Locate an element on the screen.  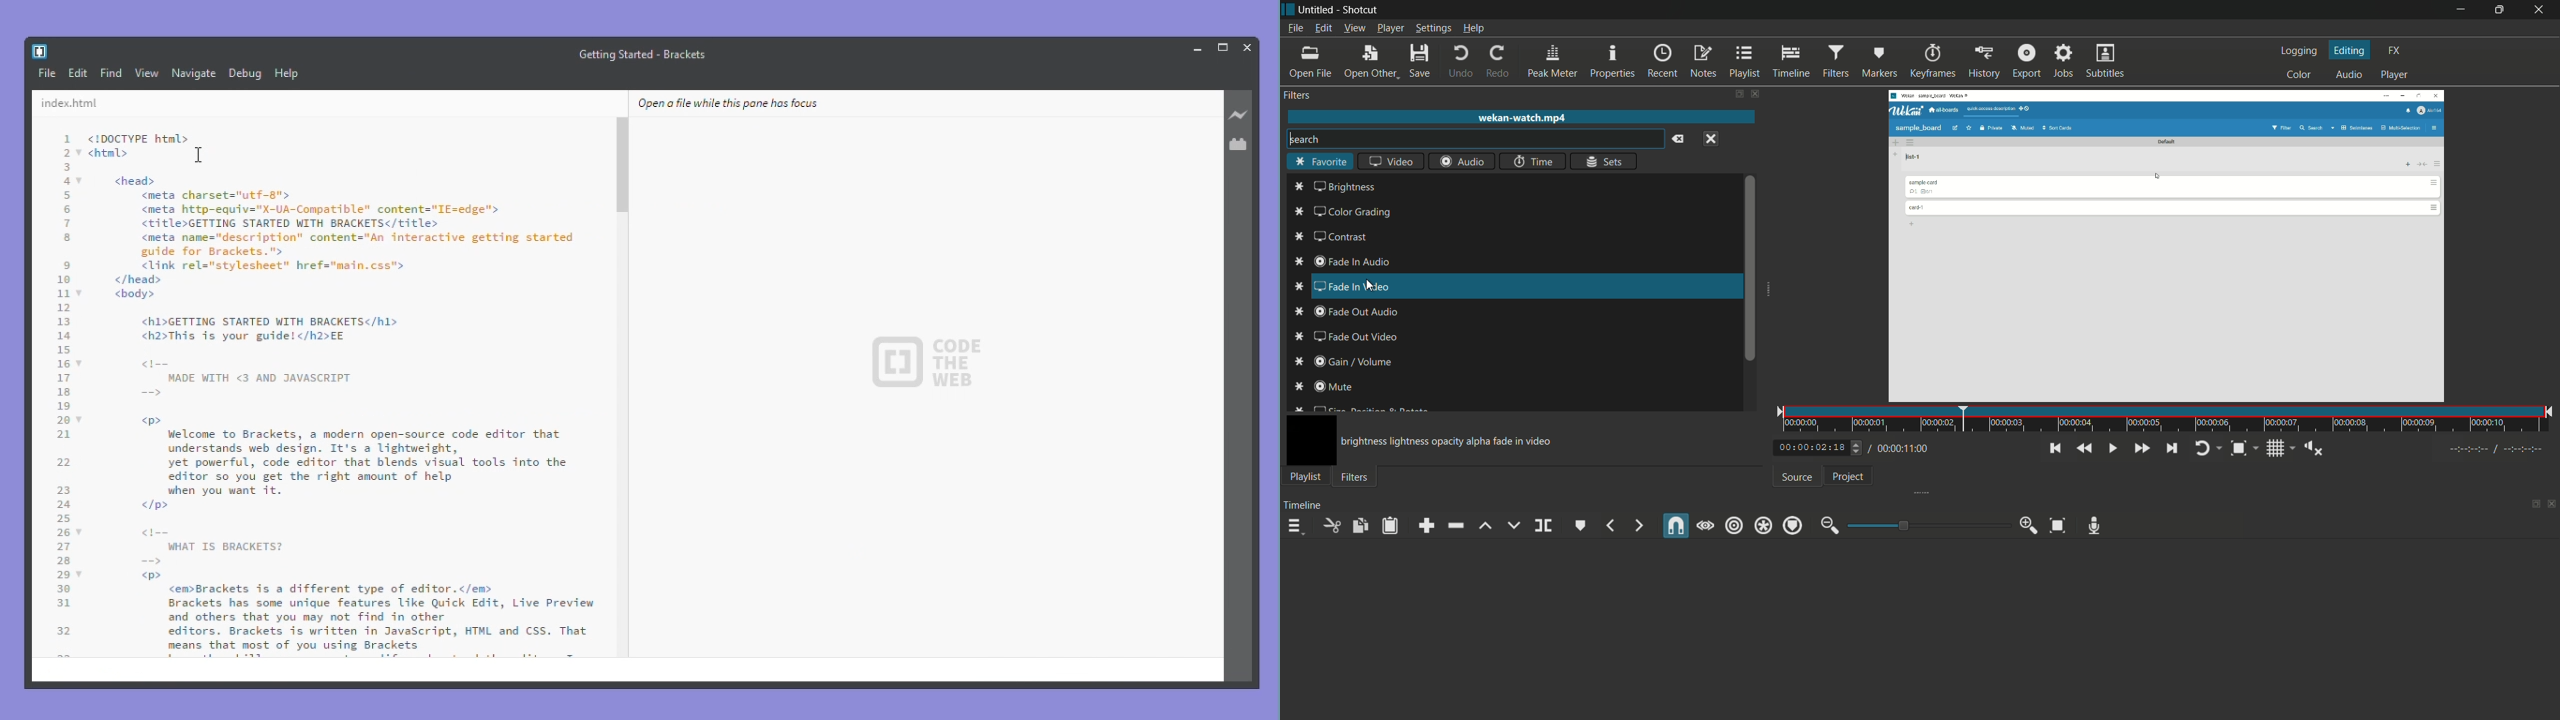
snap is located at coordinates (1677, 525).